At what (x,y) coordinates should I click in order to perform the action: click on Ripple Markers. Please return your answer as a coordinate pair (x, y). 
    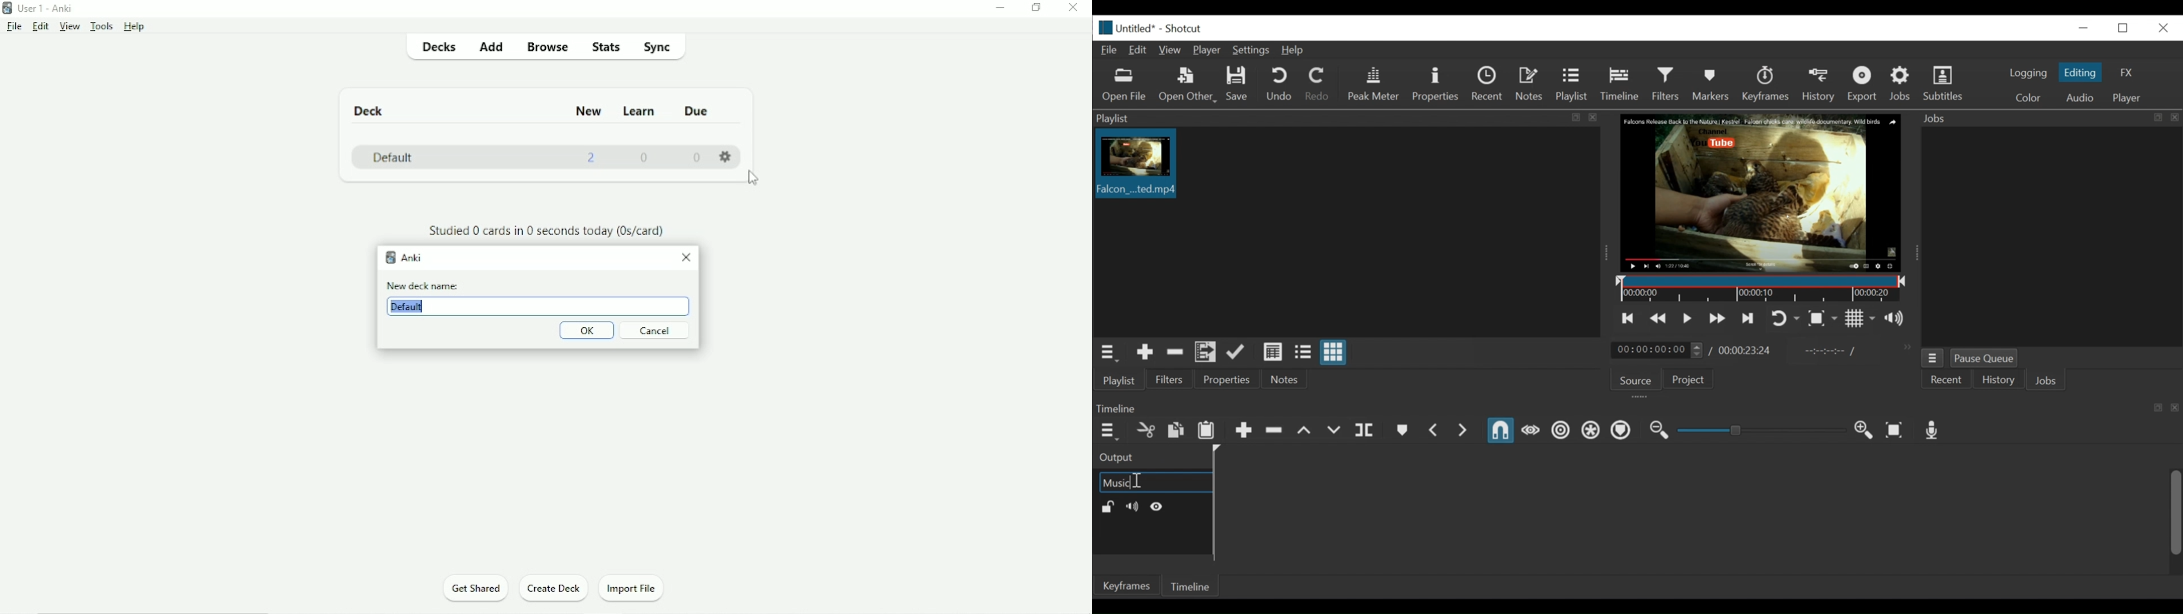
    Looking at the image, I should click on (1621, 431).